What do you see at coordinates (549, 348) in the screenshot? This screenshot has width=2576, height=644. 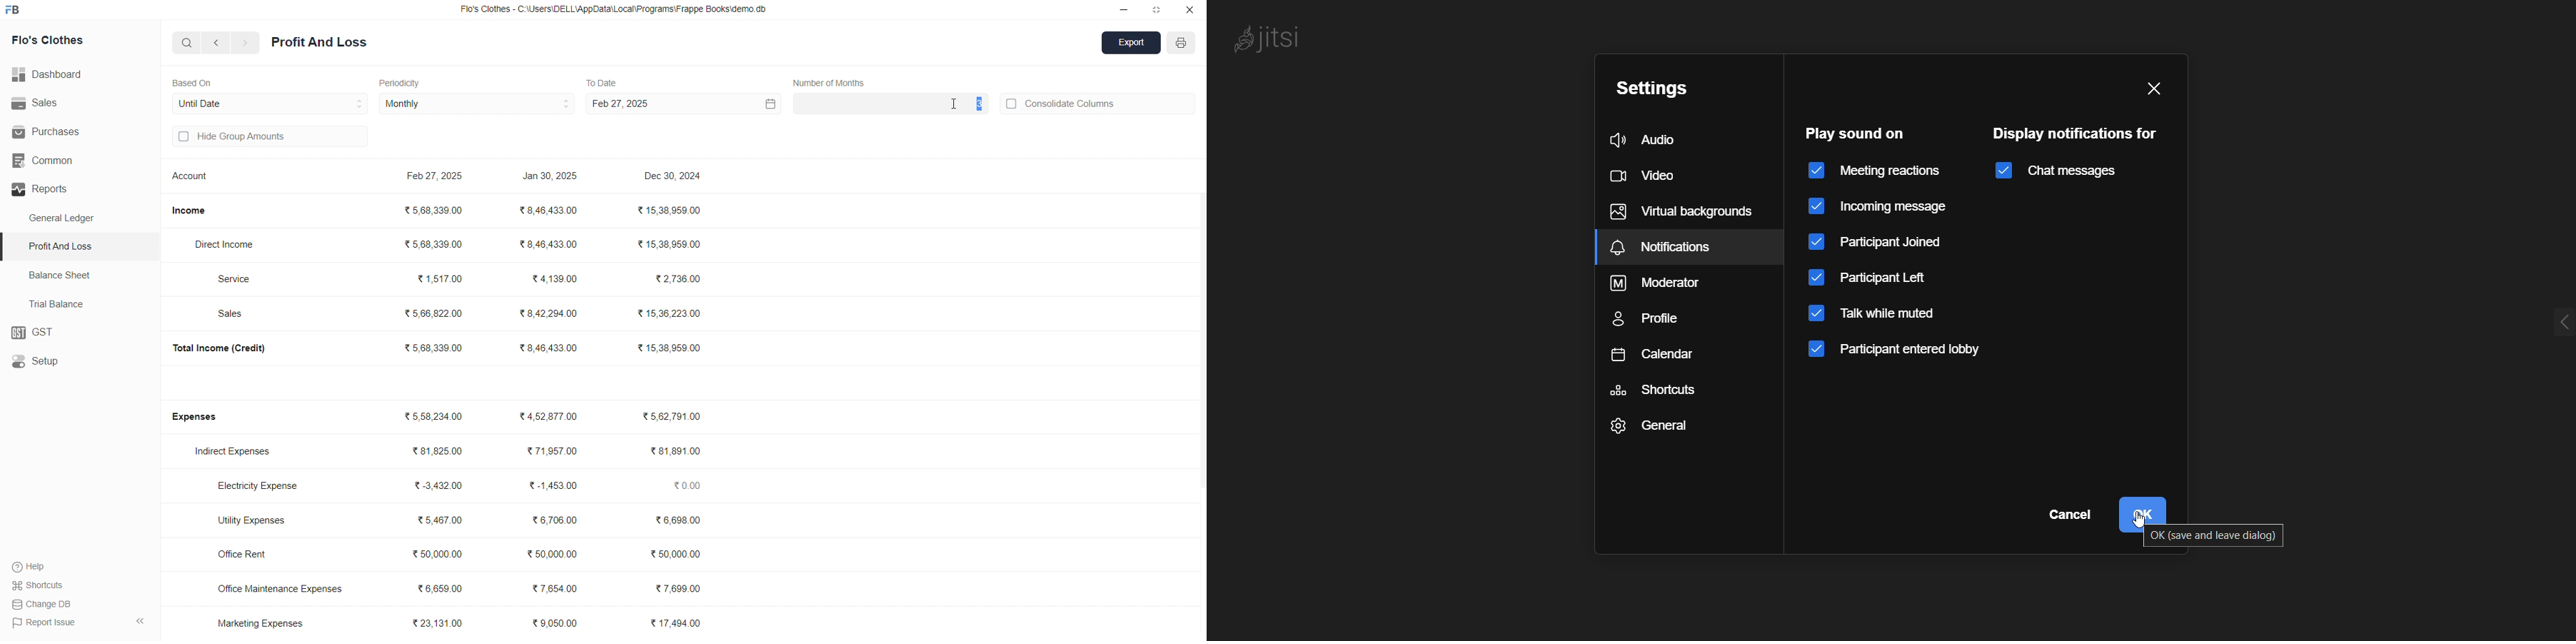 I see `₹8,46,433.00` at bounding box center [549, 348].